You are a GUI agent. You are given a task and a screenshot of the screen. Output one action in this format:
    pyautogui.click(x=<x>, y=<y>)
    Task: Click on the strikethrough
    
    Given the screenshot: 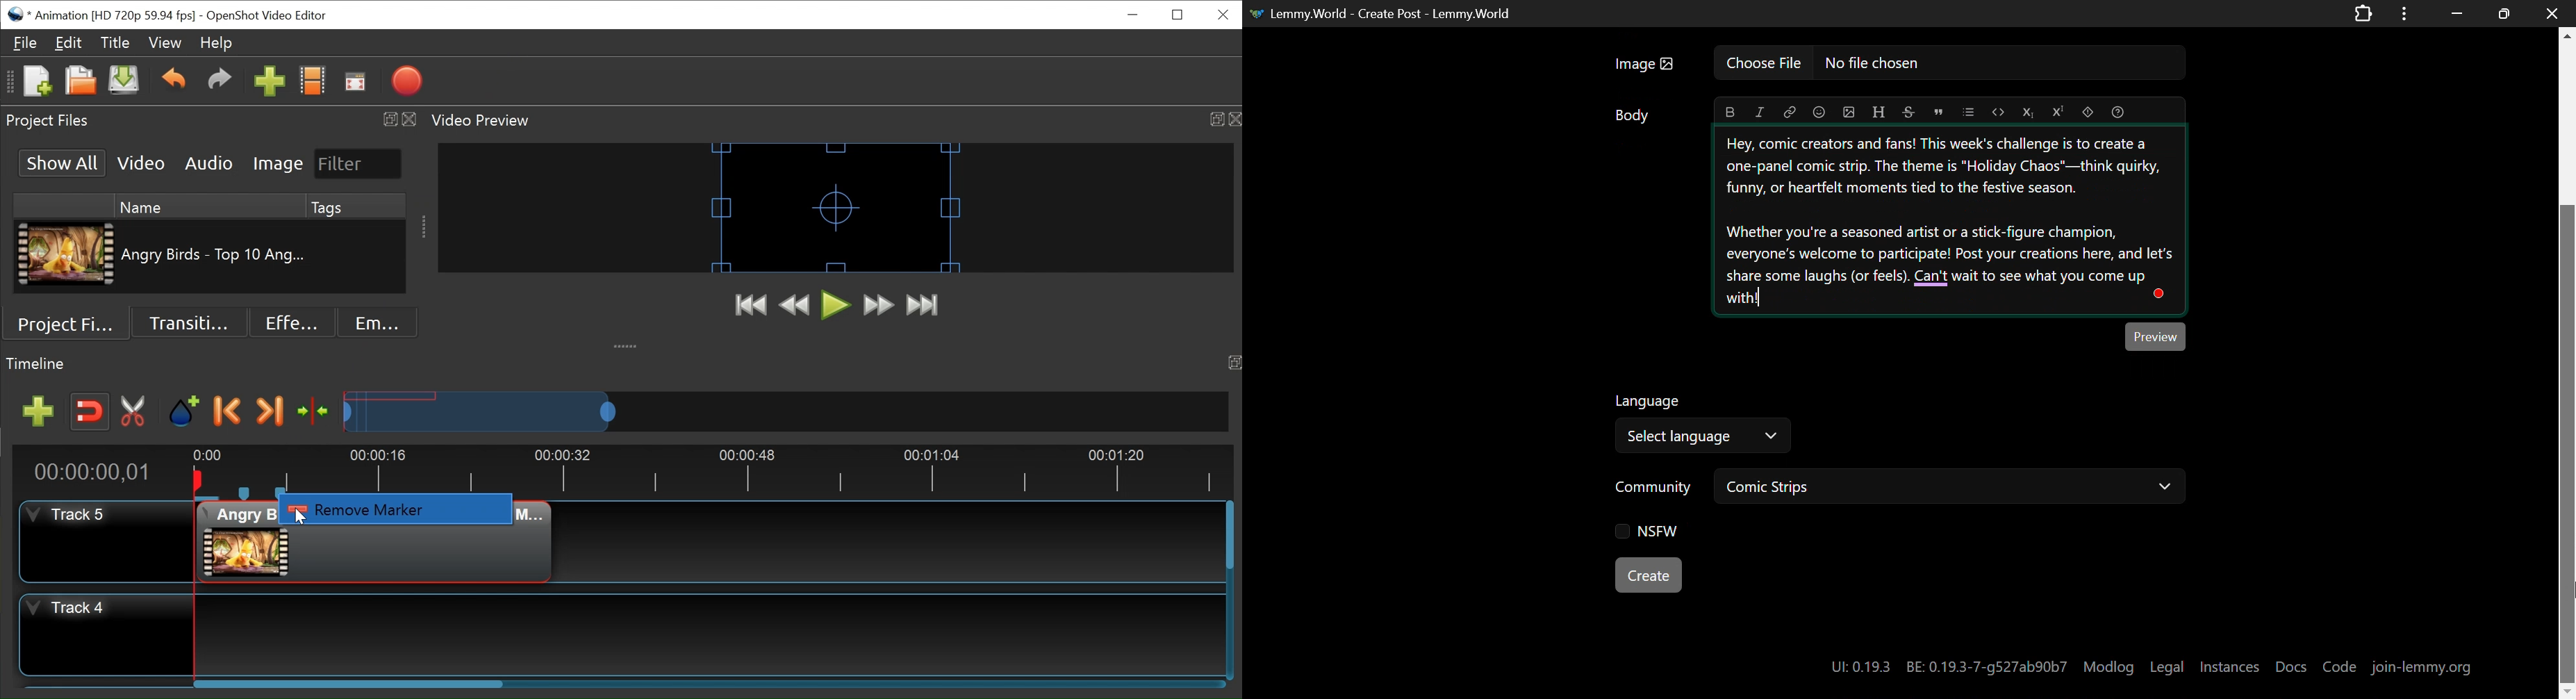 What is the action you would take?
    pyautogui.click(x=1908, y=113)
    